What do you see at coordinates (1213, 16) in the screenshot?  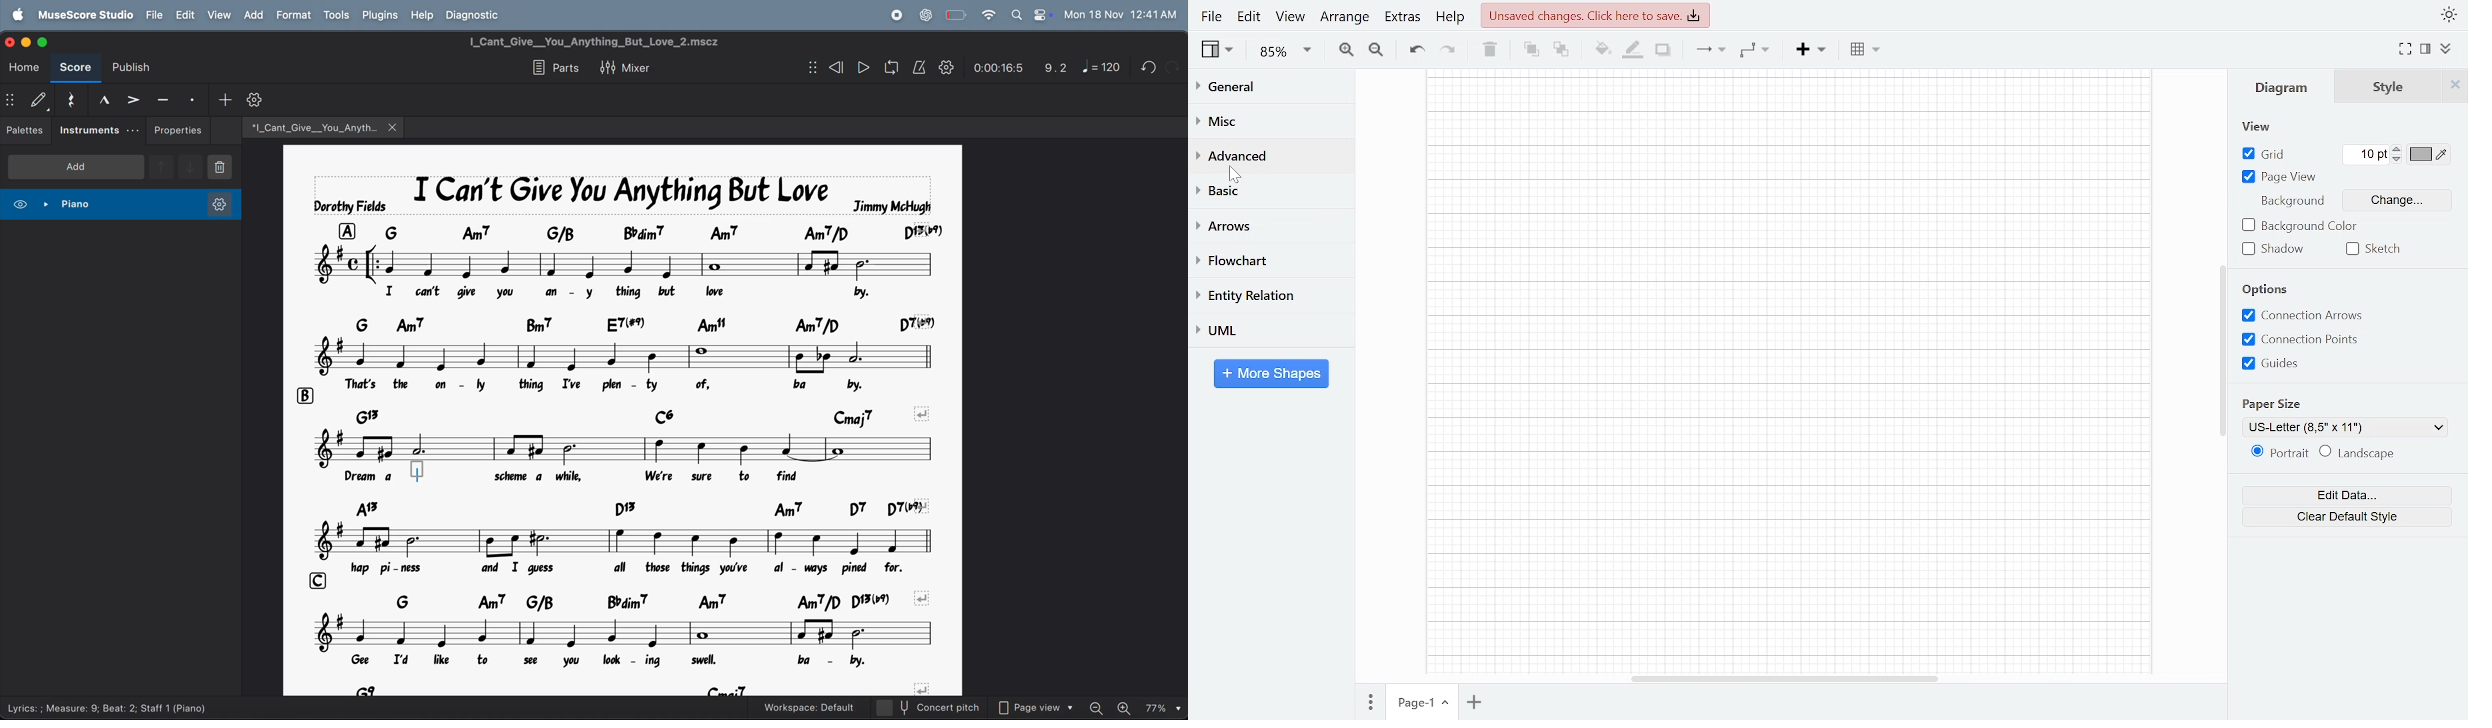 I see `File` at bounding box center [1213, 16].